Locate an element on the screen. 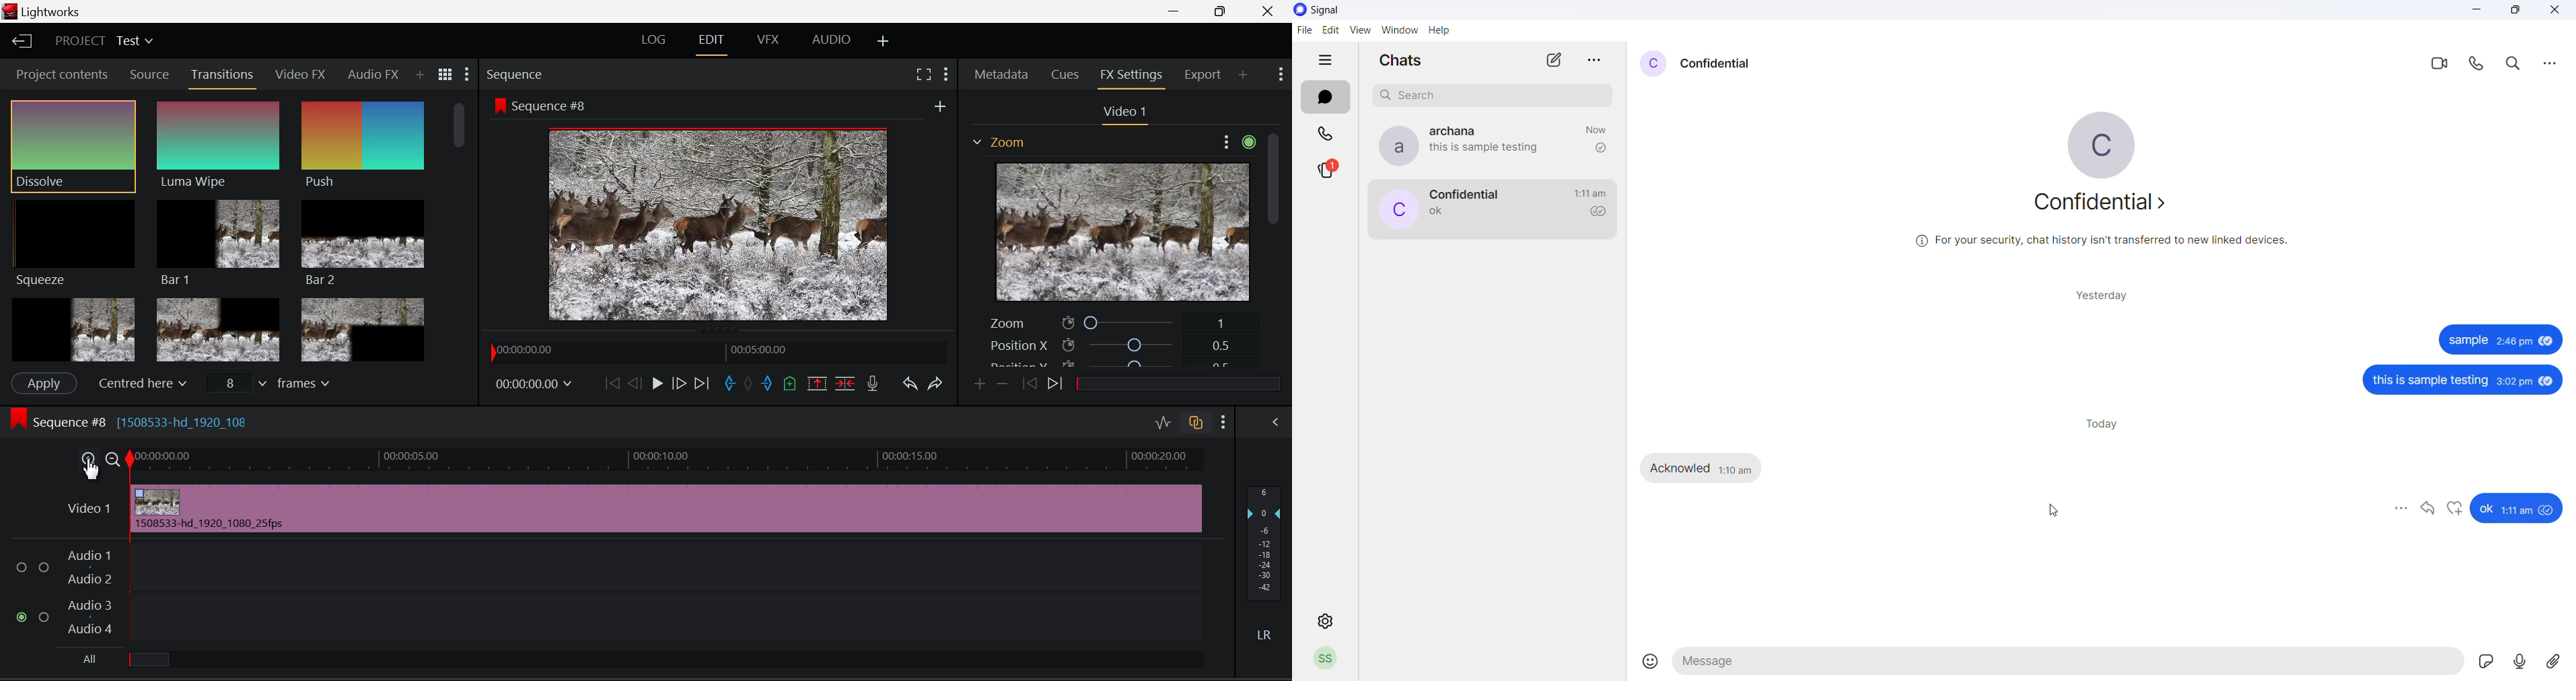 This screenshot has height=700, width=2576. 2:46 pm is located at coordinates (2514, 343).